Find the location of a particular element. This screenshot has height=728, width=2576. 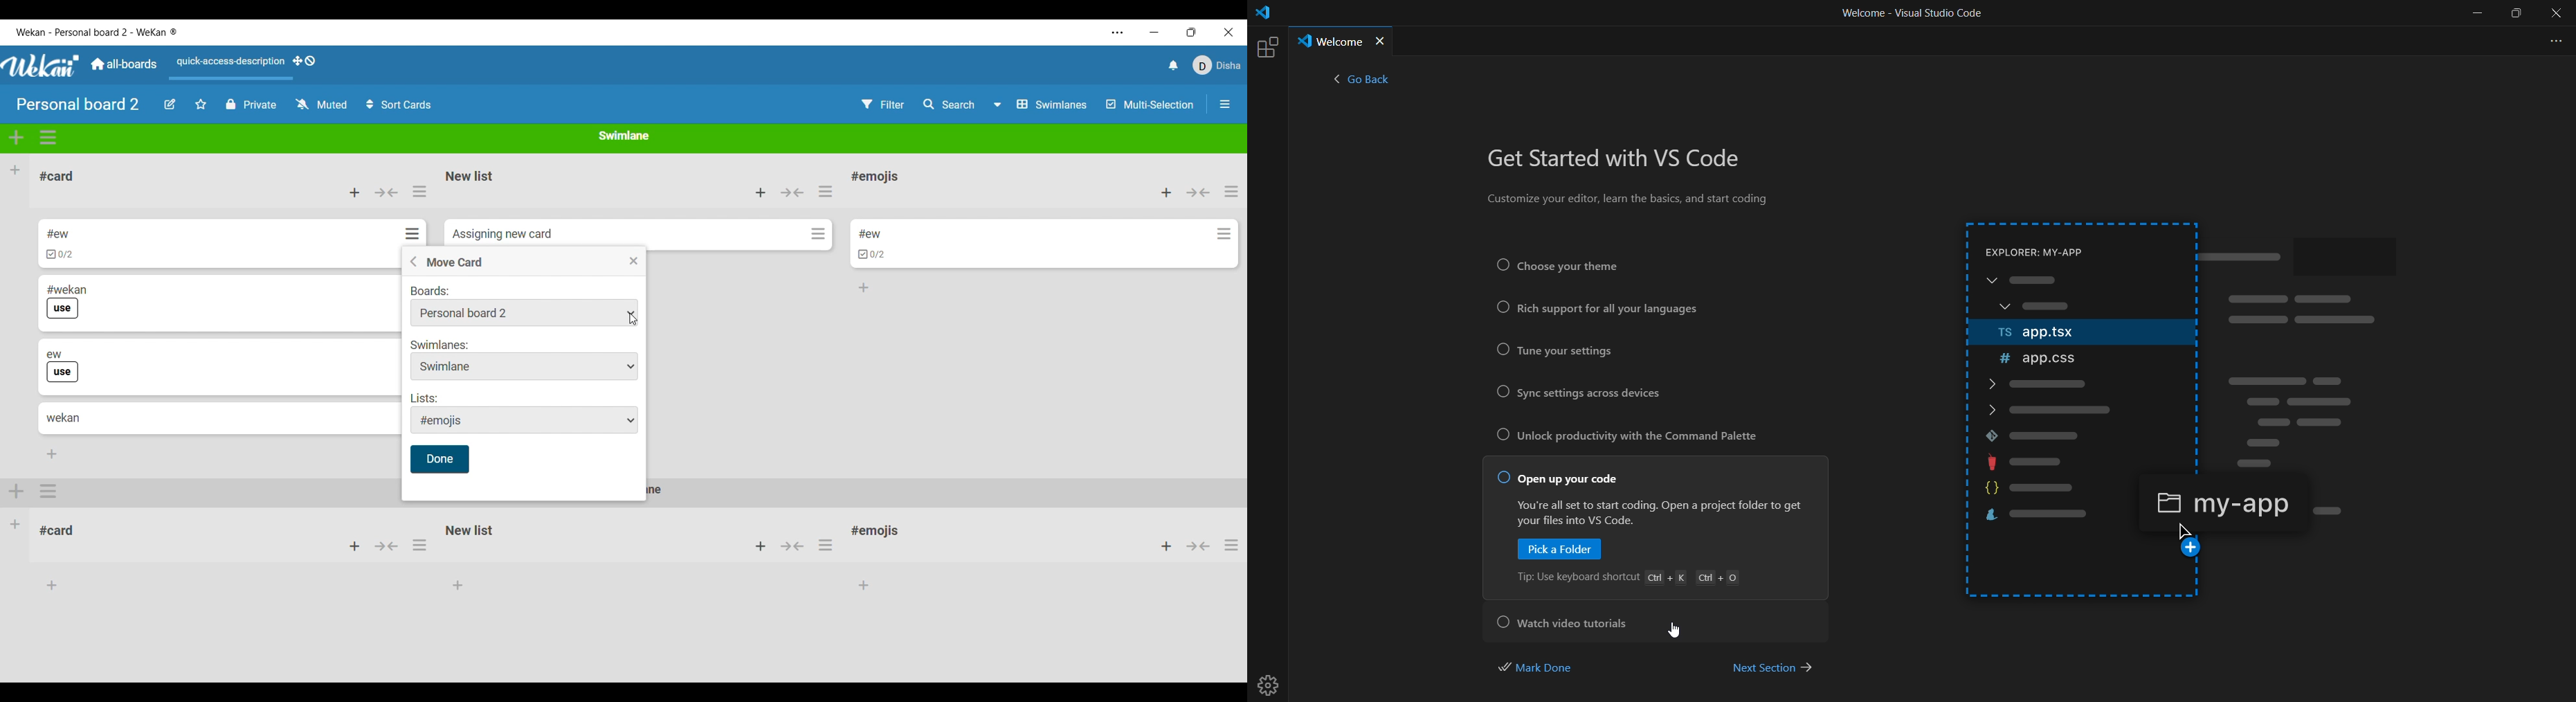

button is located at coordinates (793, 545).